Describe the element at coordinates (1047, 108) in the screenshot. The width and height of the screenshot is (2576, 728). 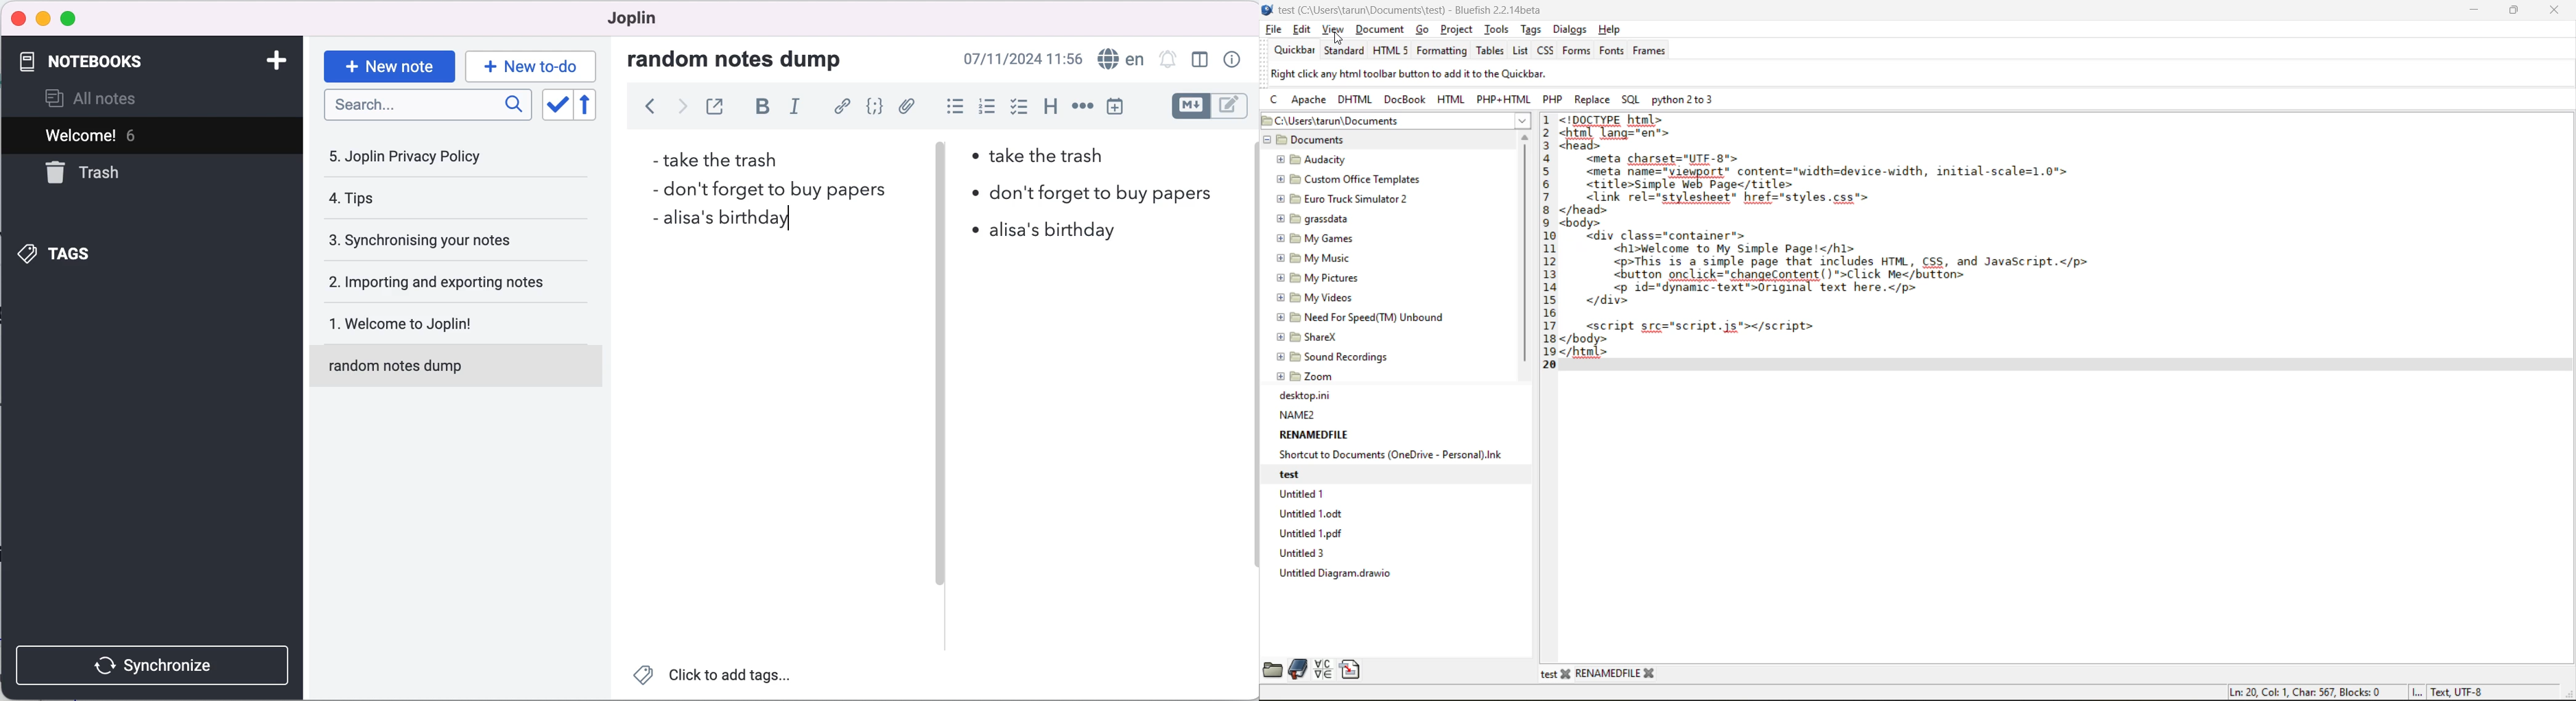
I see `heading` at that location.